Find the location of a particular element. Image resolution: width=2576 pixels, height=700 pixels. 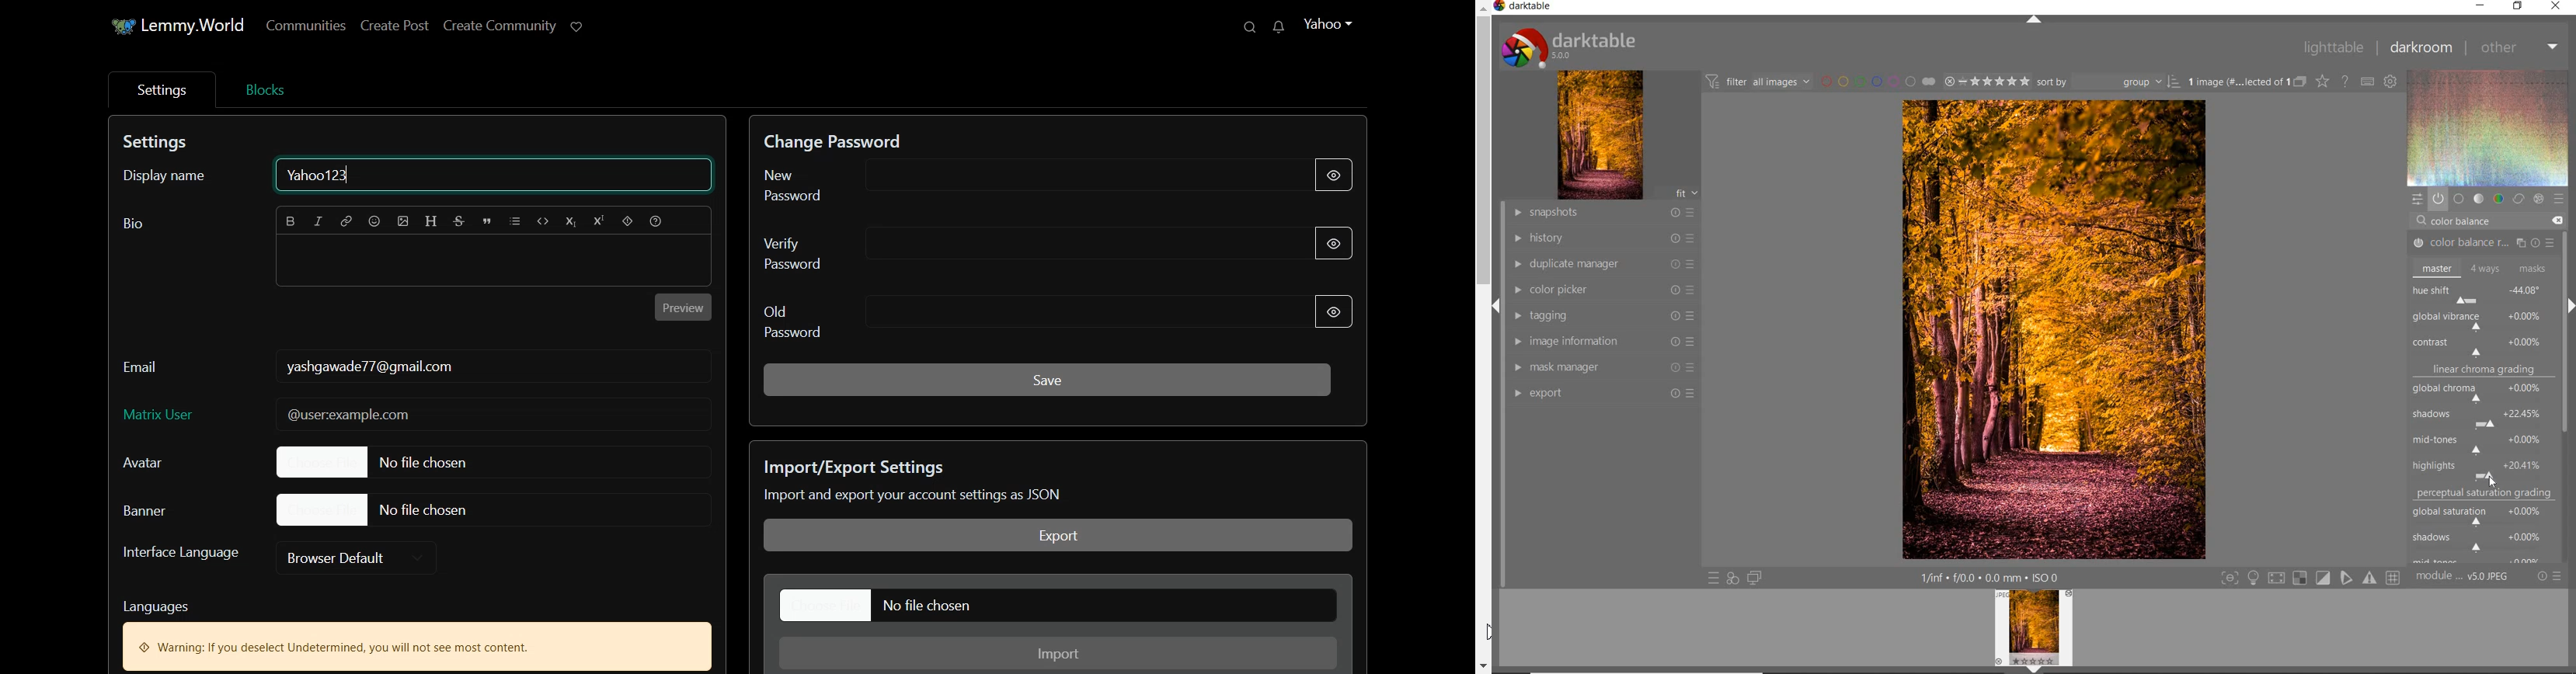

change type of overlay is located at coordinates (2322, 83).